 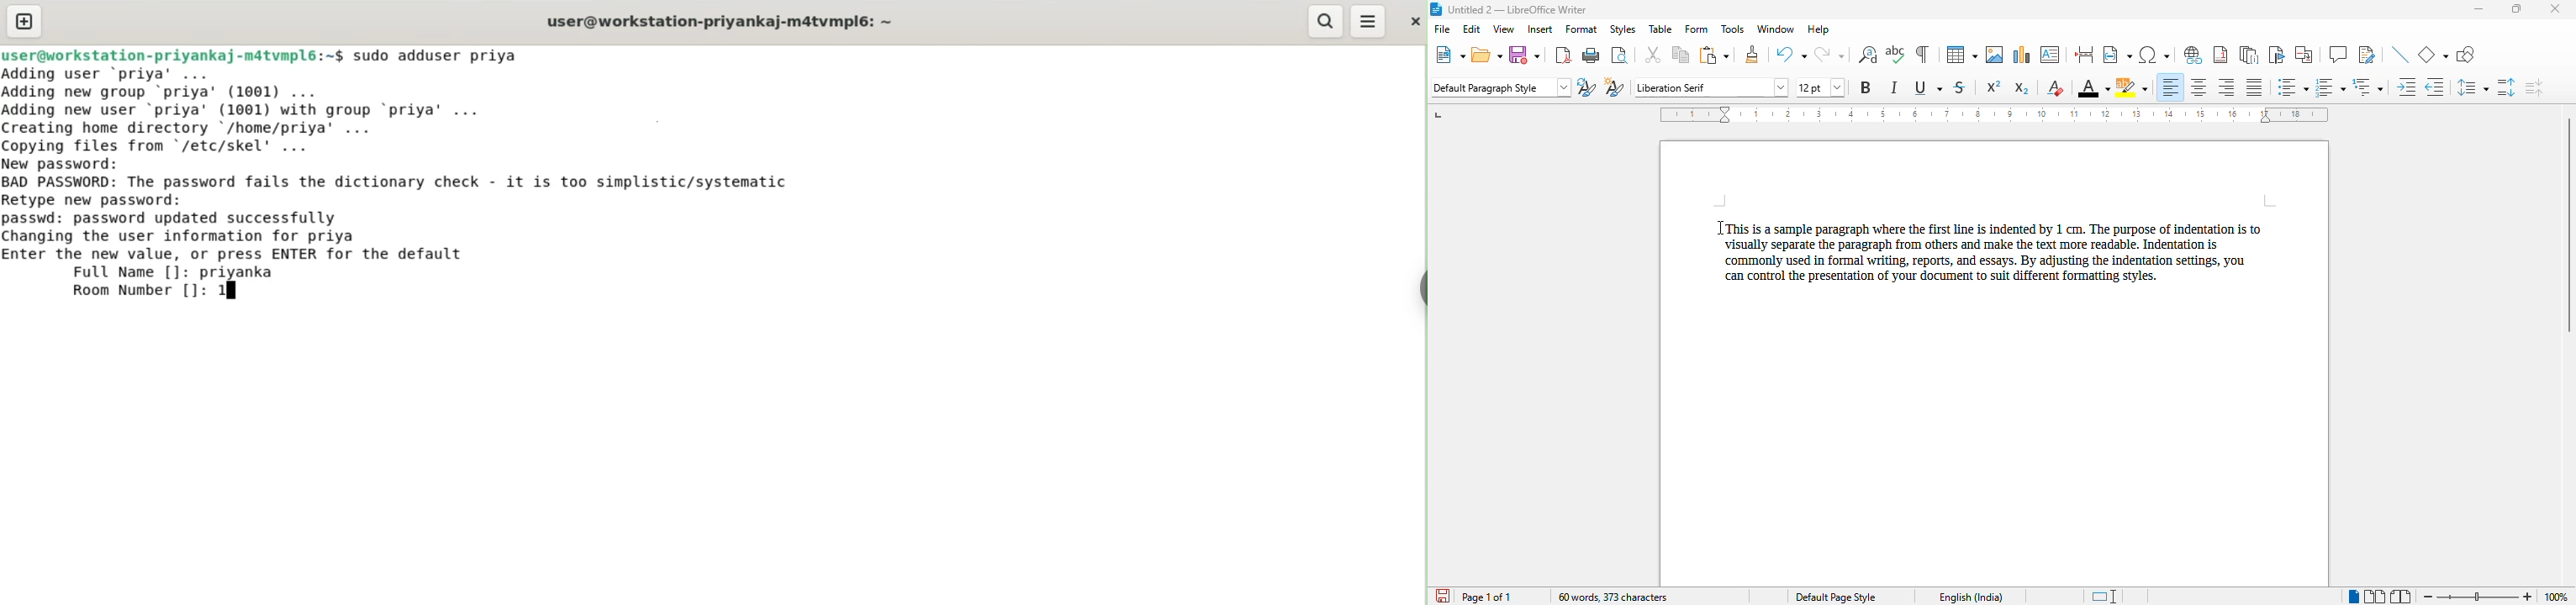 What do you see at coordinates (2338, 54) in the screenshot?
I see `insert comment` at bounding box center [2338, 54].